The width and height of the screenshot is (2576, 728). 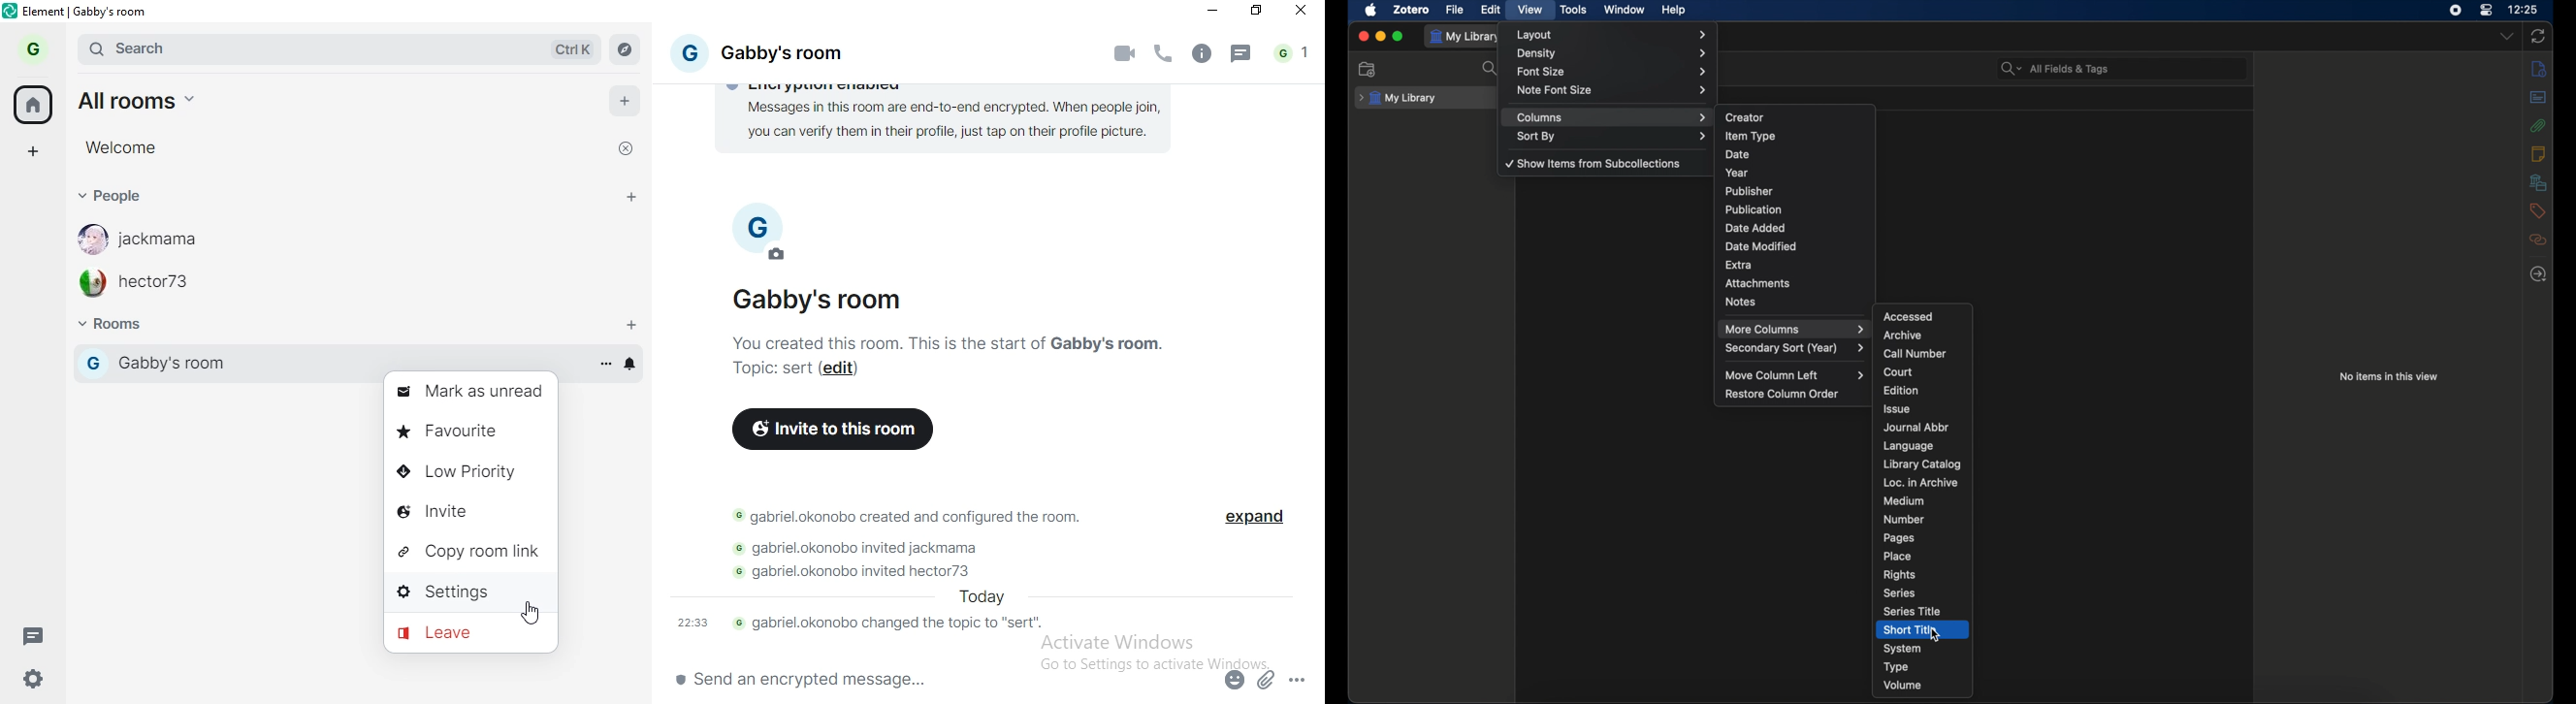 I want to click on creator, so click(x=1747, y=117).